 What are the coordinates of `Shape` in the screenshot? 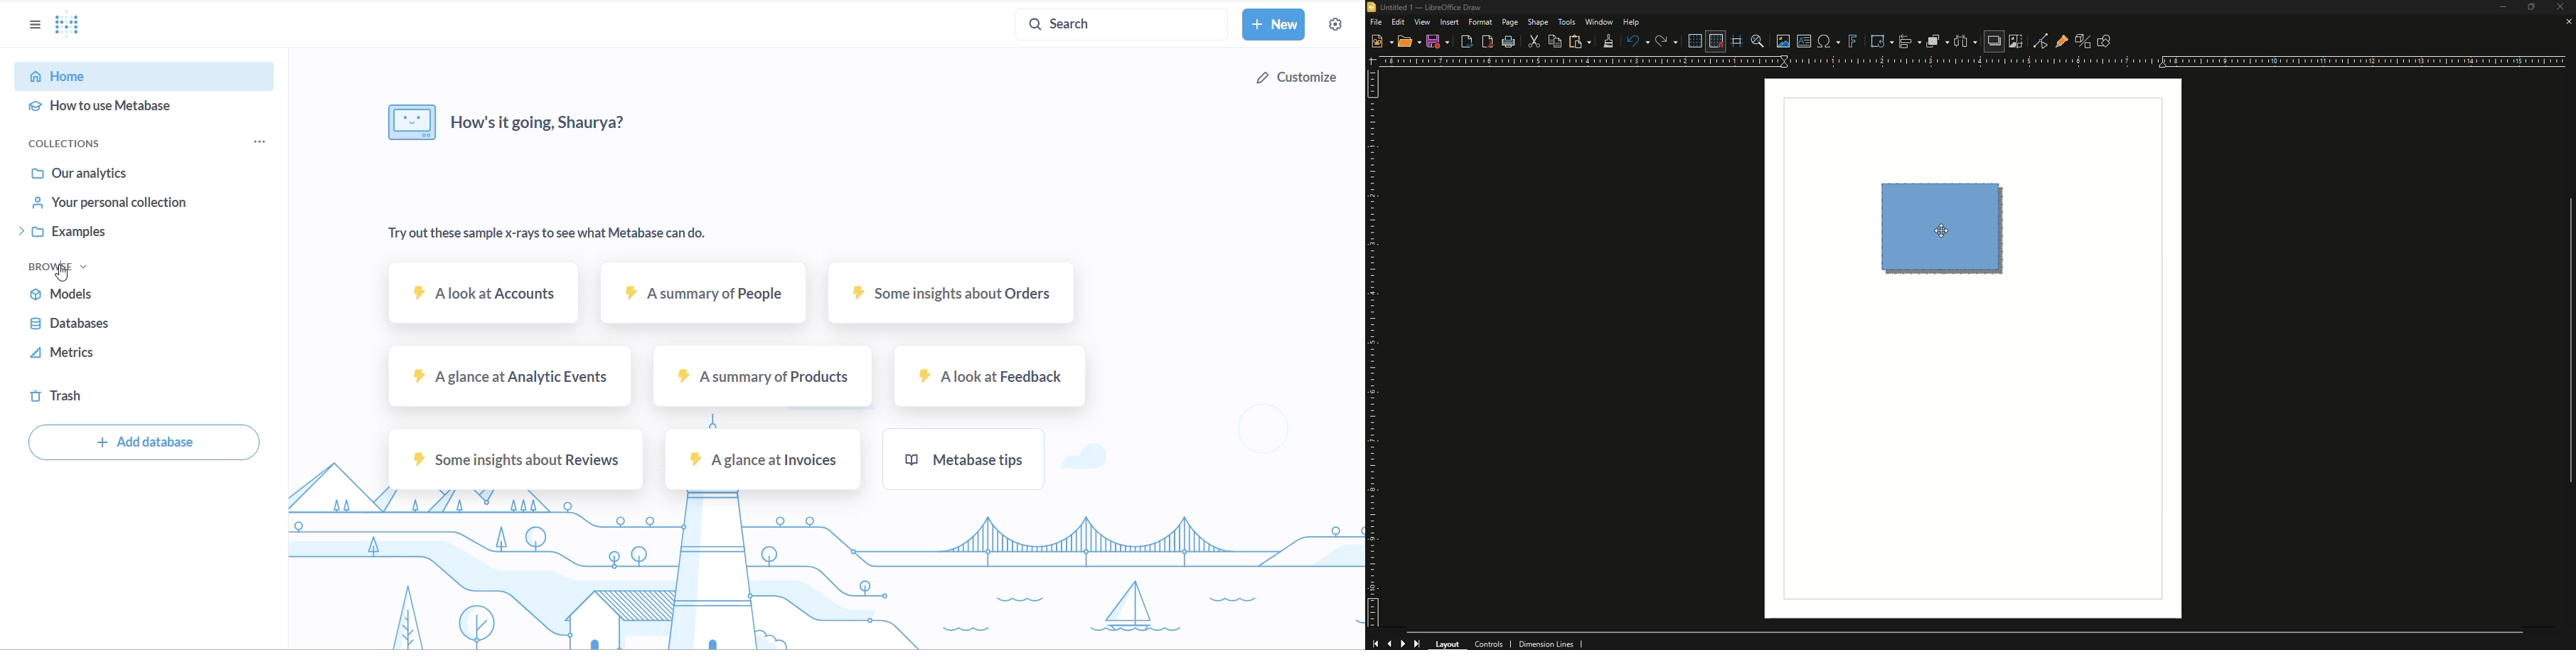 It's located at (1539, 22).